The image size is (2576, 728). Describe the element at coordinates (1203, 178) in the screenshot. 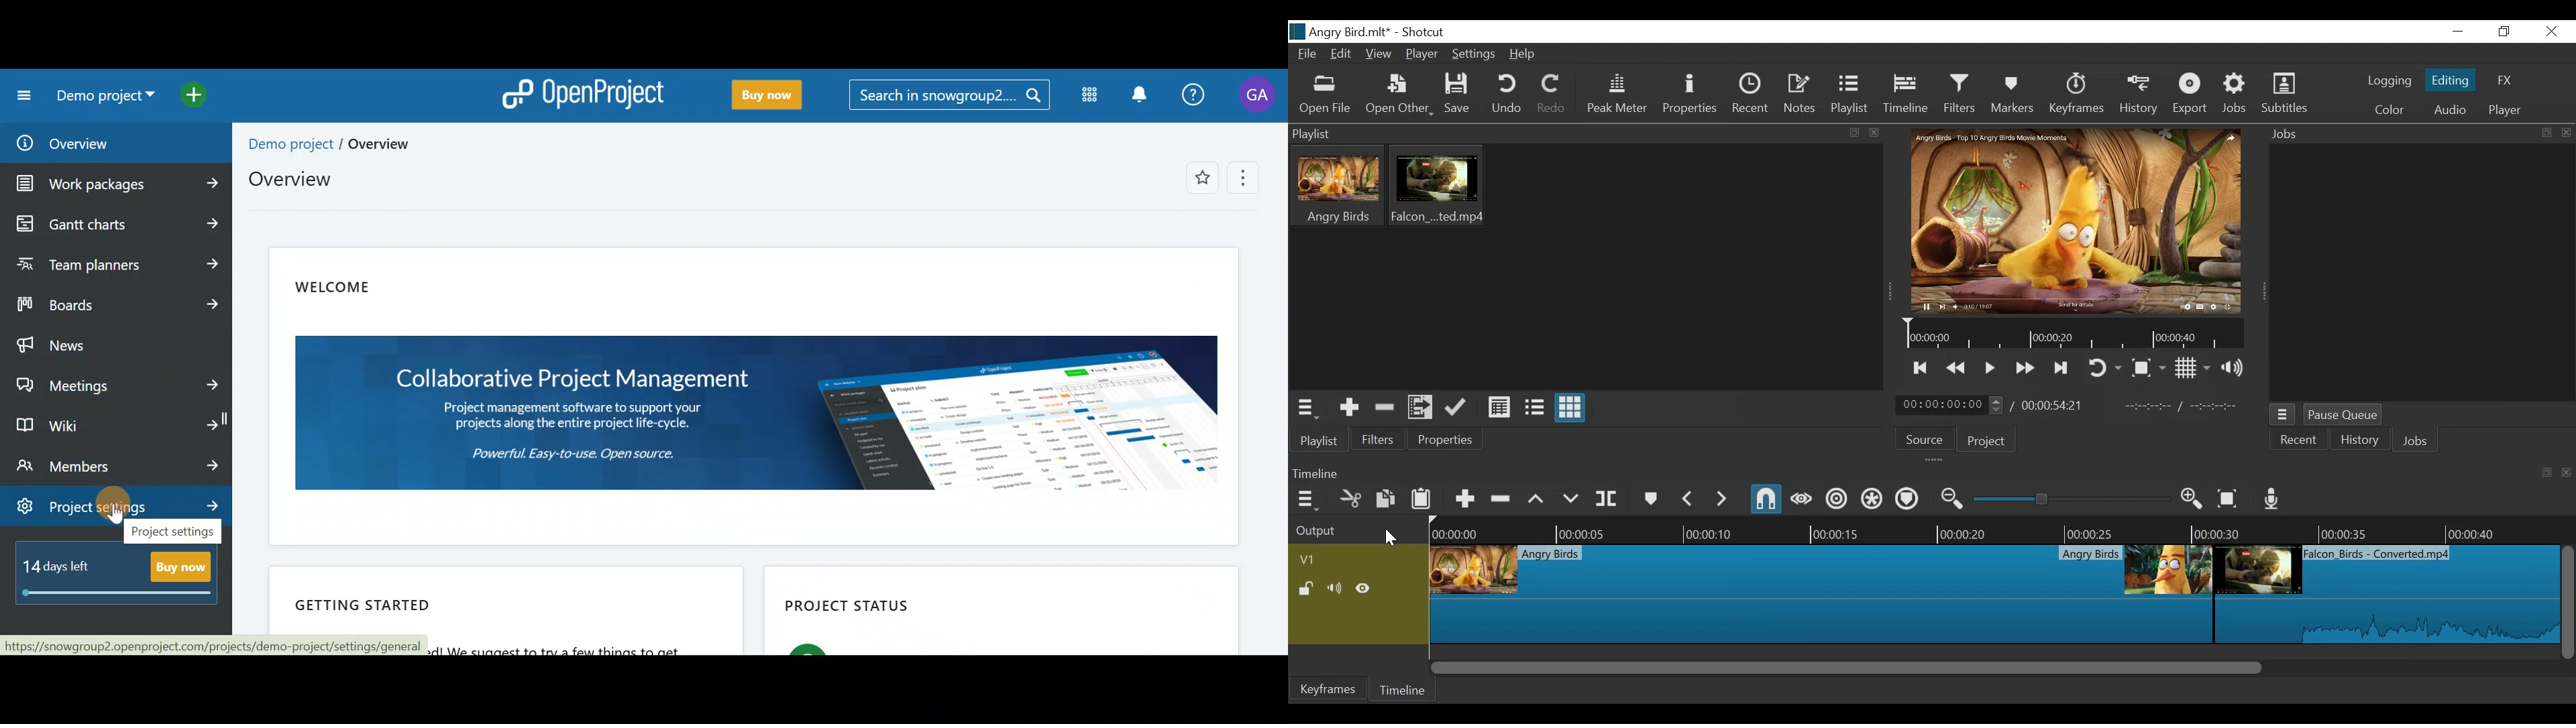

I see `Add to favorites` at that location.